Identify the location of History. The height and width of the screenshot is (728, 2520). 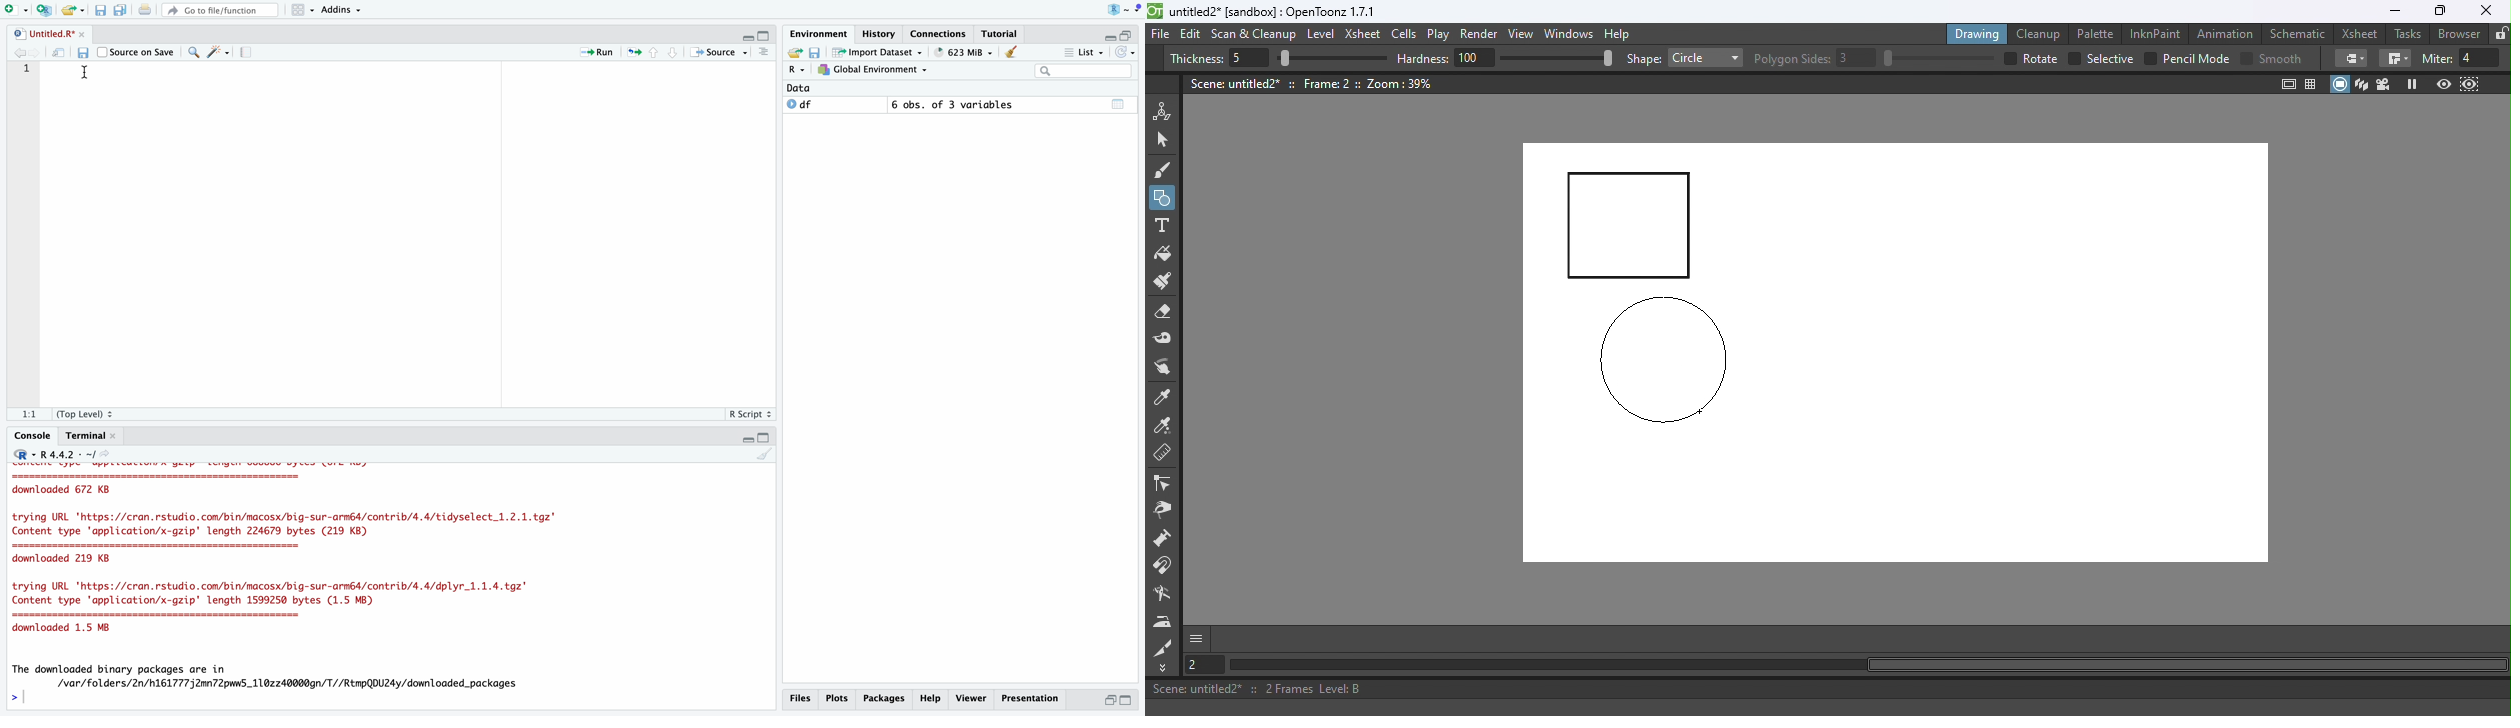
(880, 34).